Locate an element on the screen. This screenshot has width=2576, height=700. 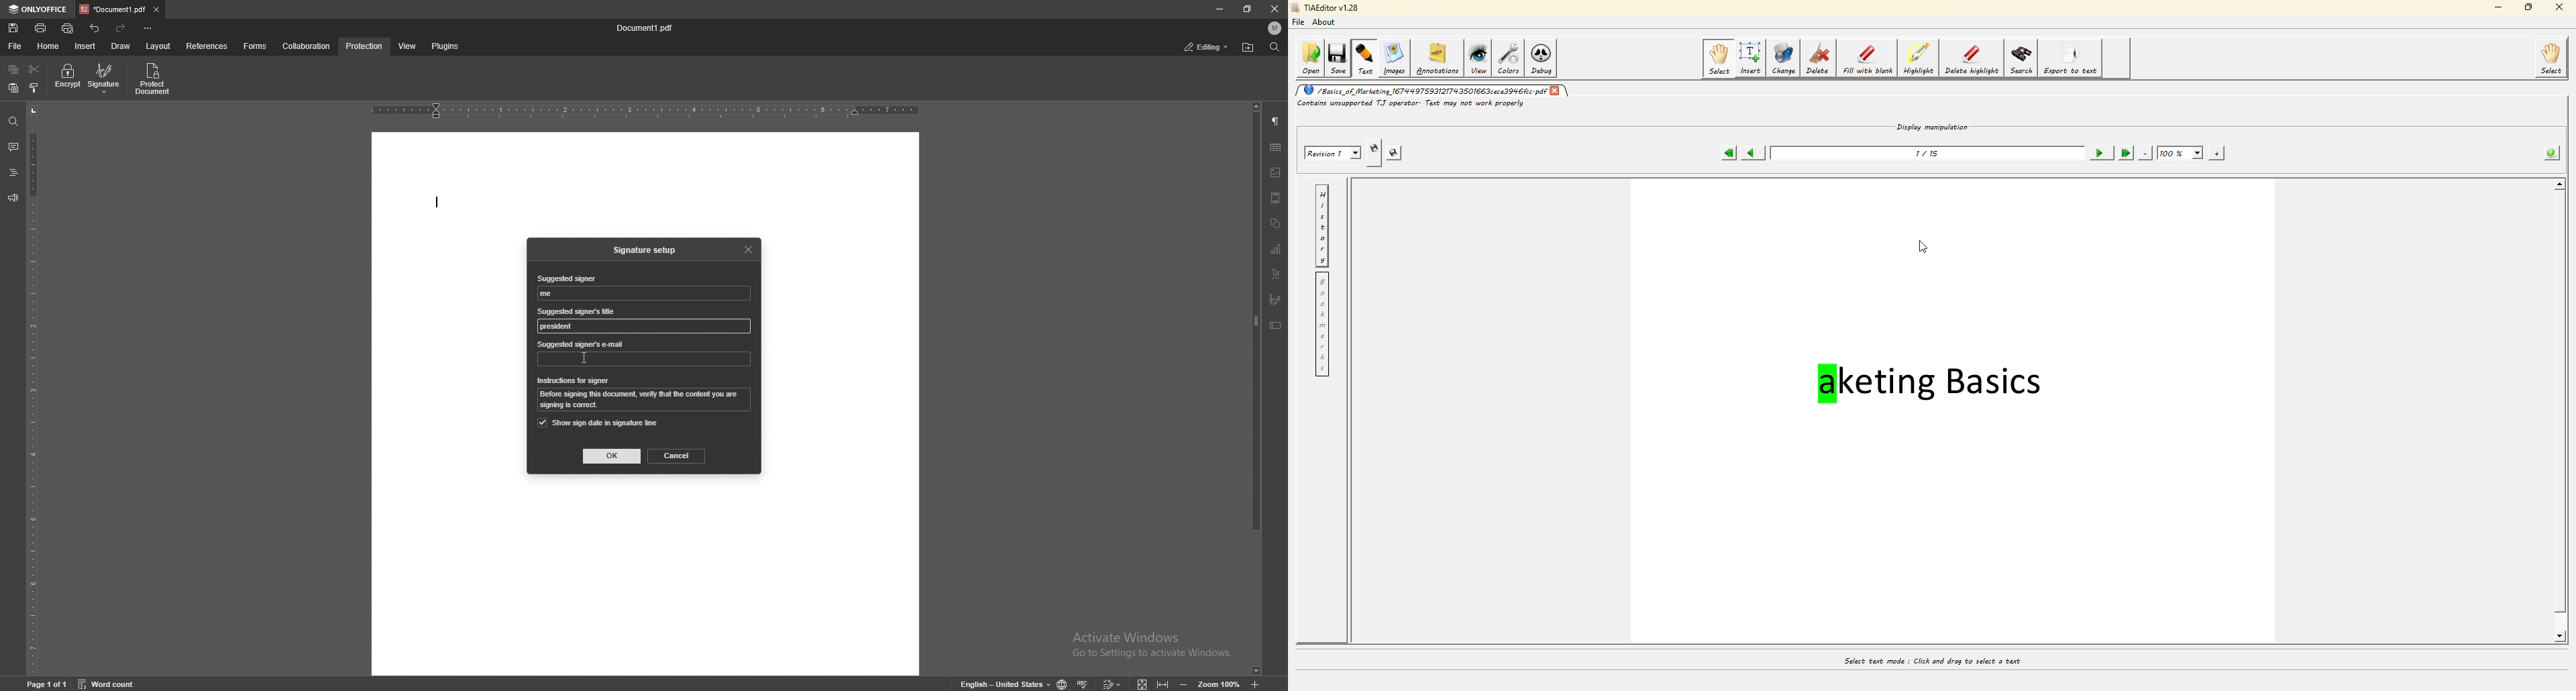
scroll bar is located at coordinates (1256, 389).